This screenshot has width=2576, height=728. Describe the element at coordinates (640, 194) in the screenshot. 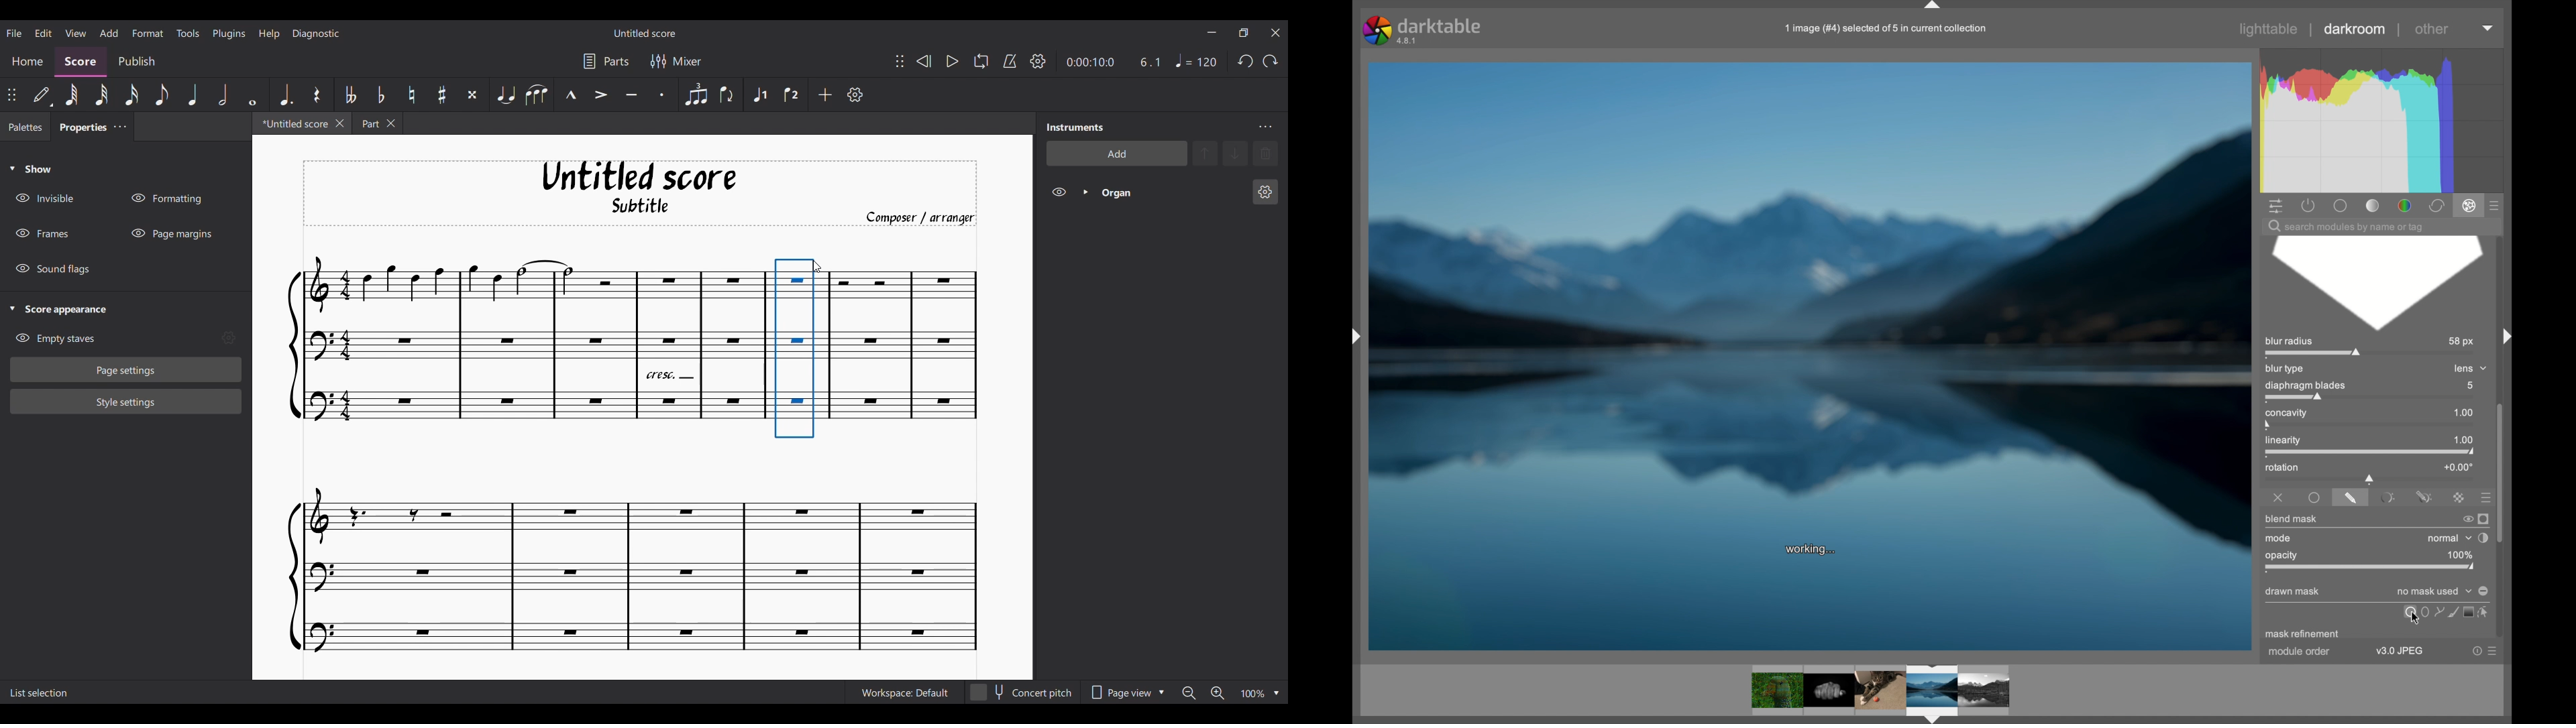

I see `Score title, sub-title, and composer name` at that location.